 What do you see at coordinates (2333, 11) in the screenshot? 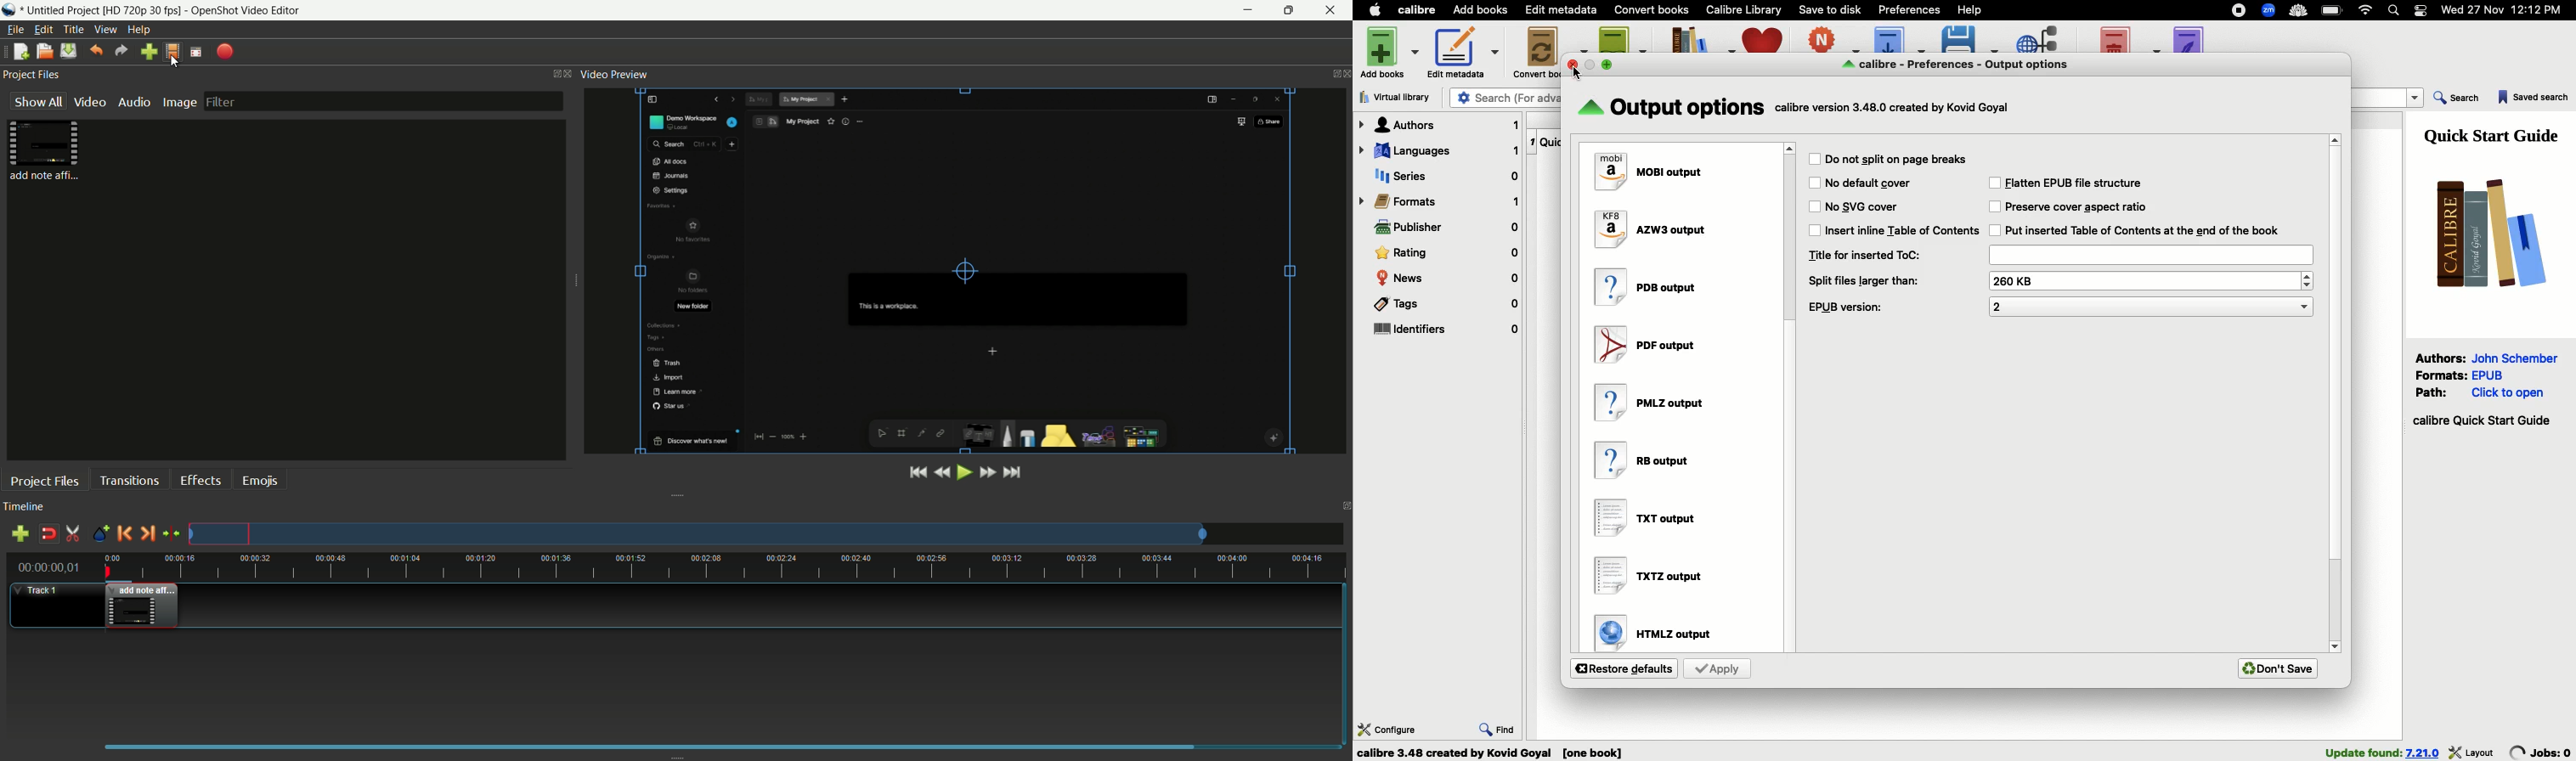
I see `Charge` at bounding box center [2333, 11].